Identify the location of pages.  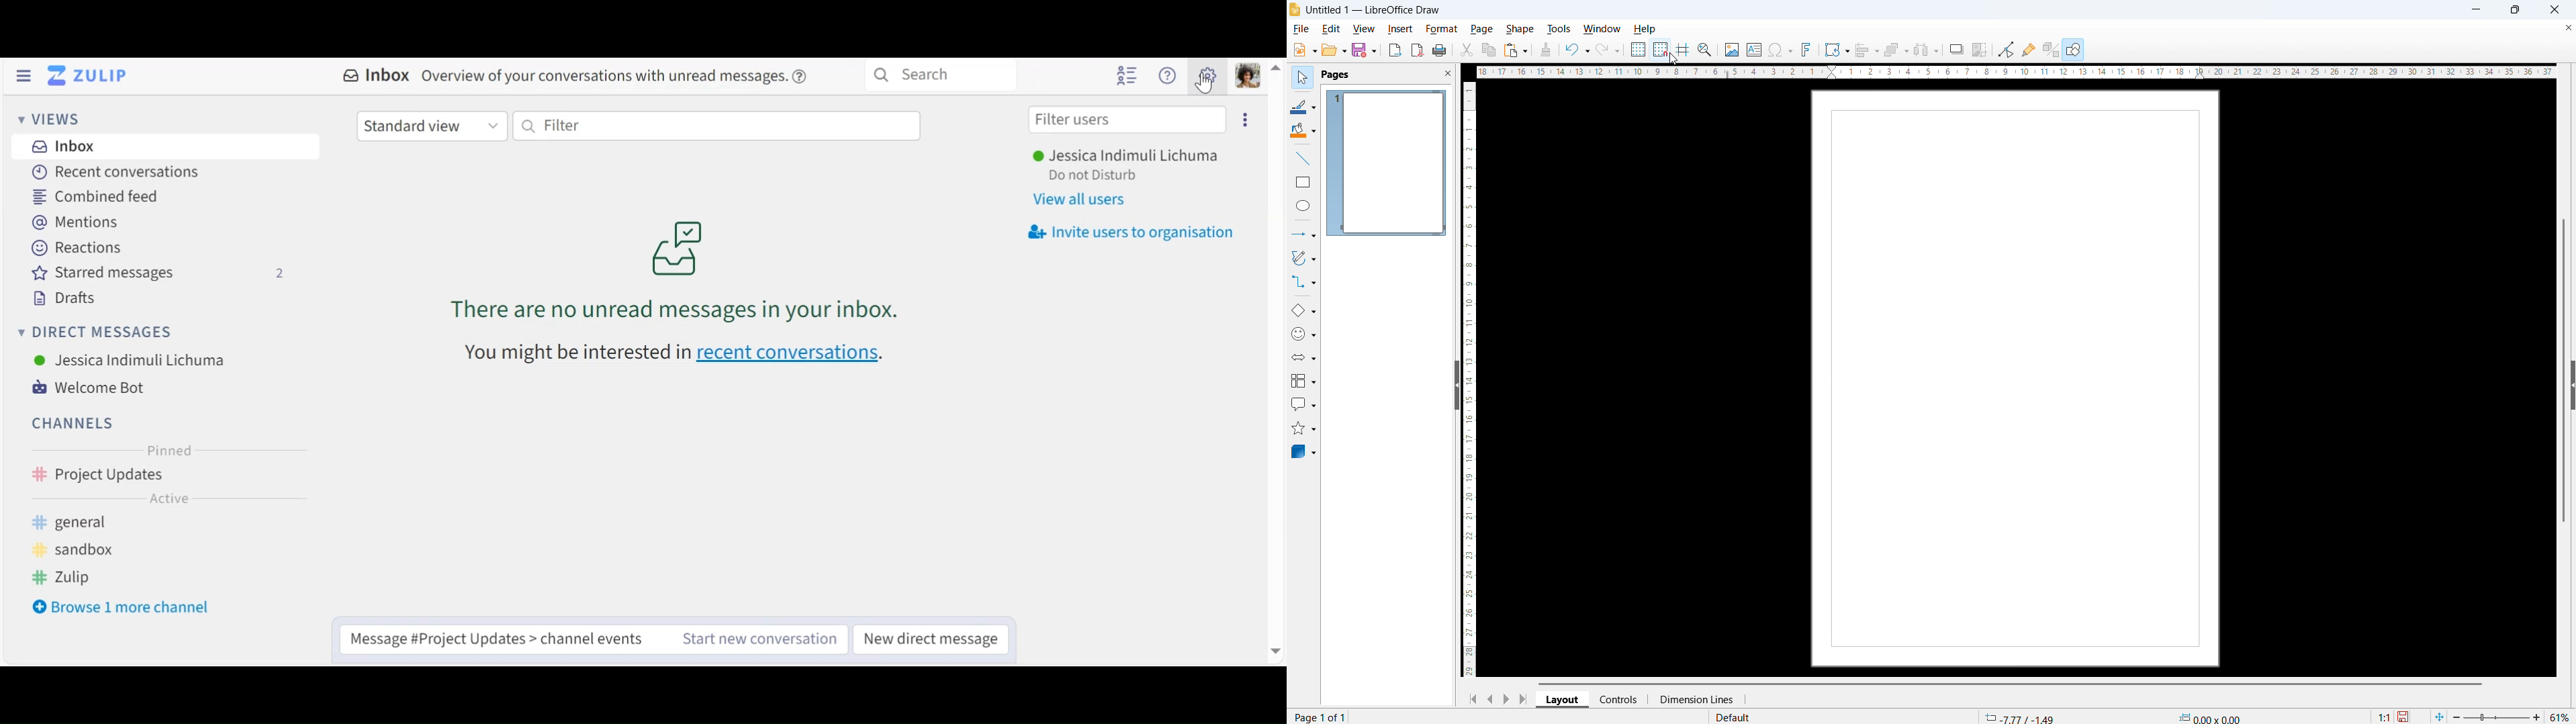
(1336, 74).